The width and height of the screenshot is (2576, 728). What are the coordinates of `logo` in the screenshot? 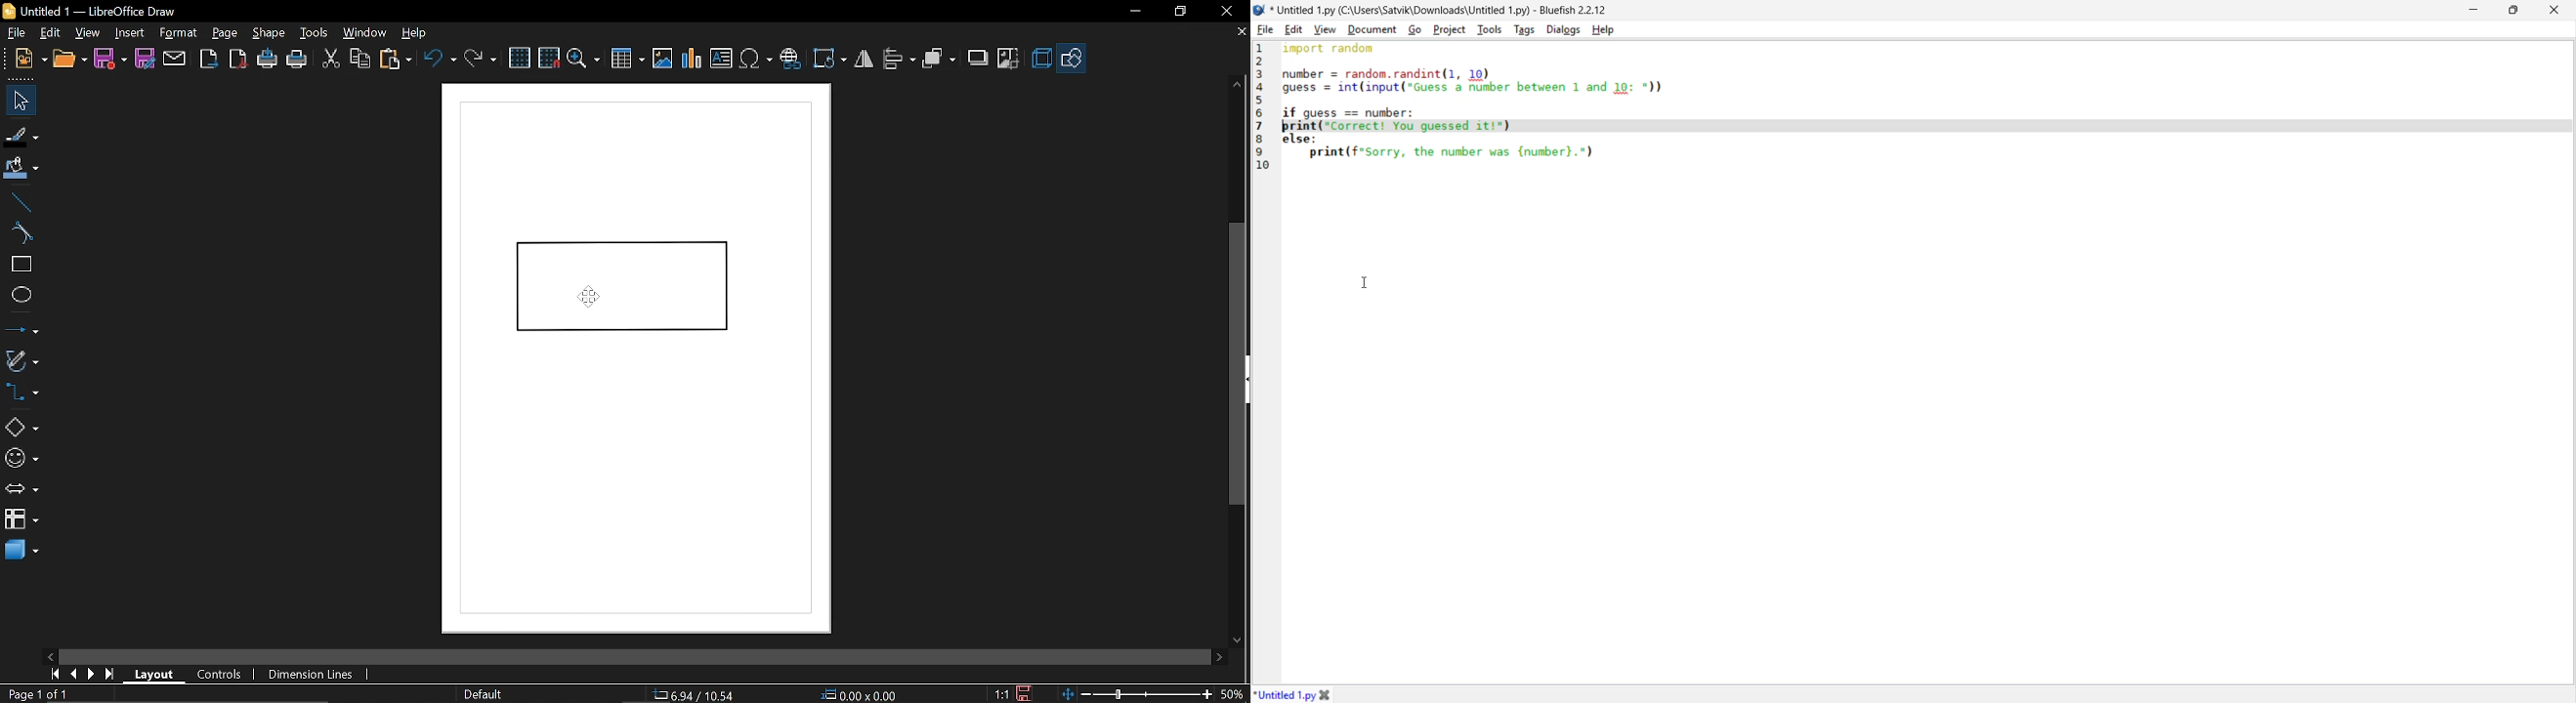 It's located at (1259, 10).